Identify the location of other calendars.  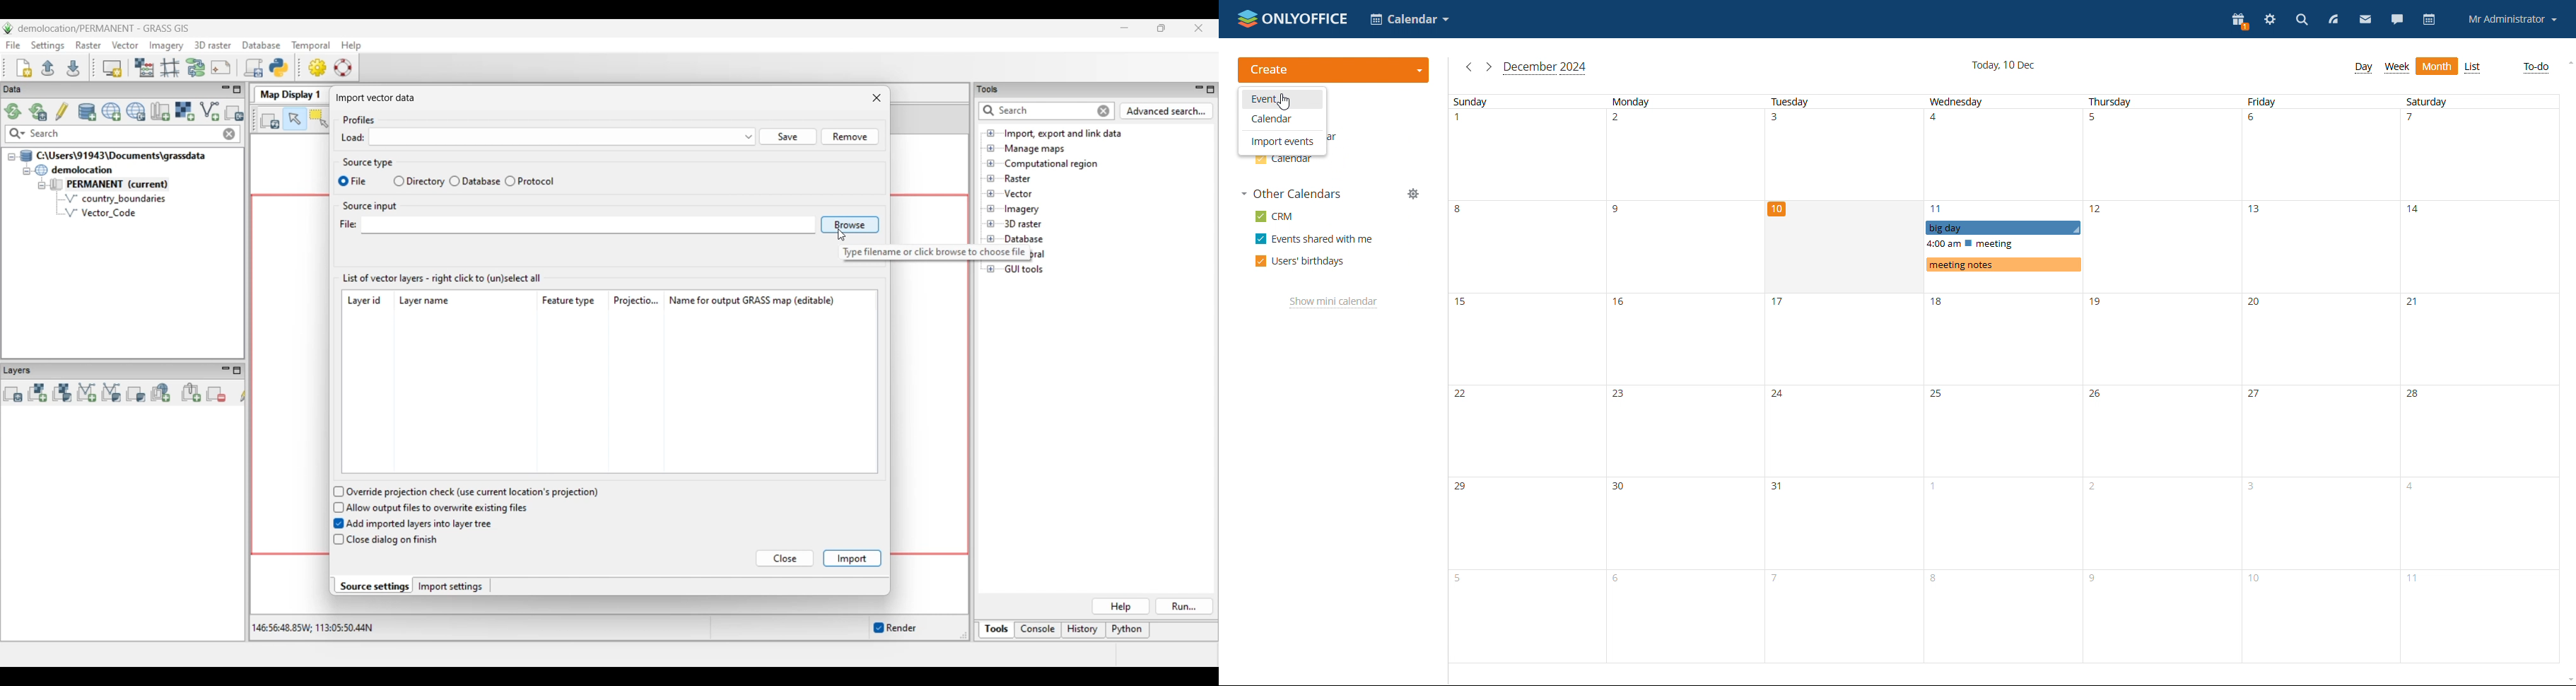
(1292, 193).